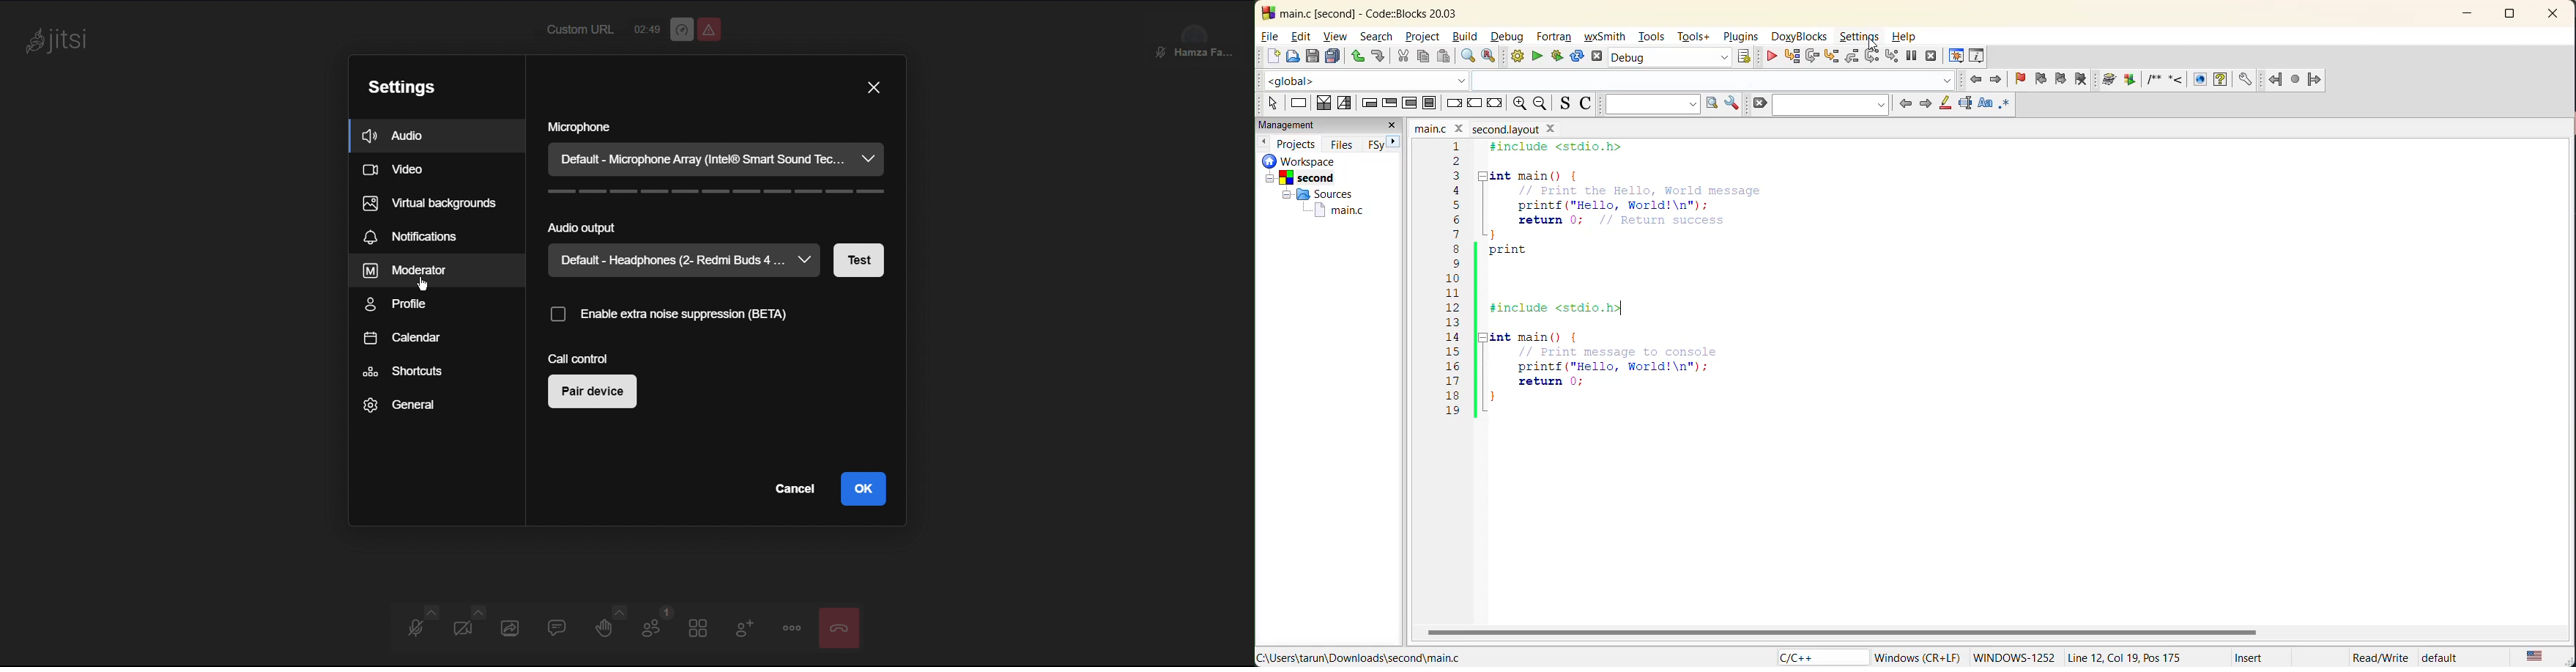  Describe the element at coordinates (2449, 657) in the screenshot. I see `default` at that location.